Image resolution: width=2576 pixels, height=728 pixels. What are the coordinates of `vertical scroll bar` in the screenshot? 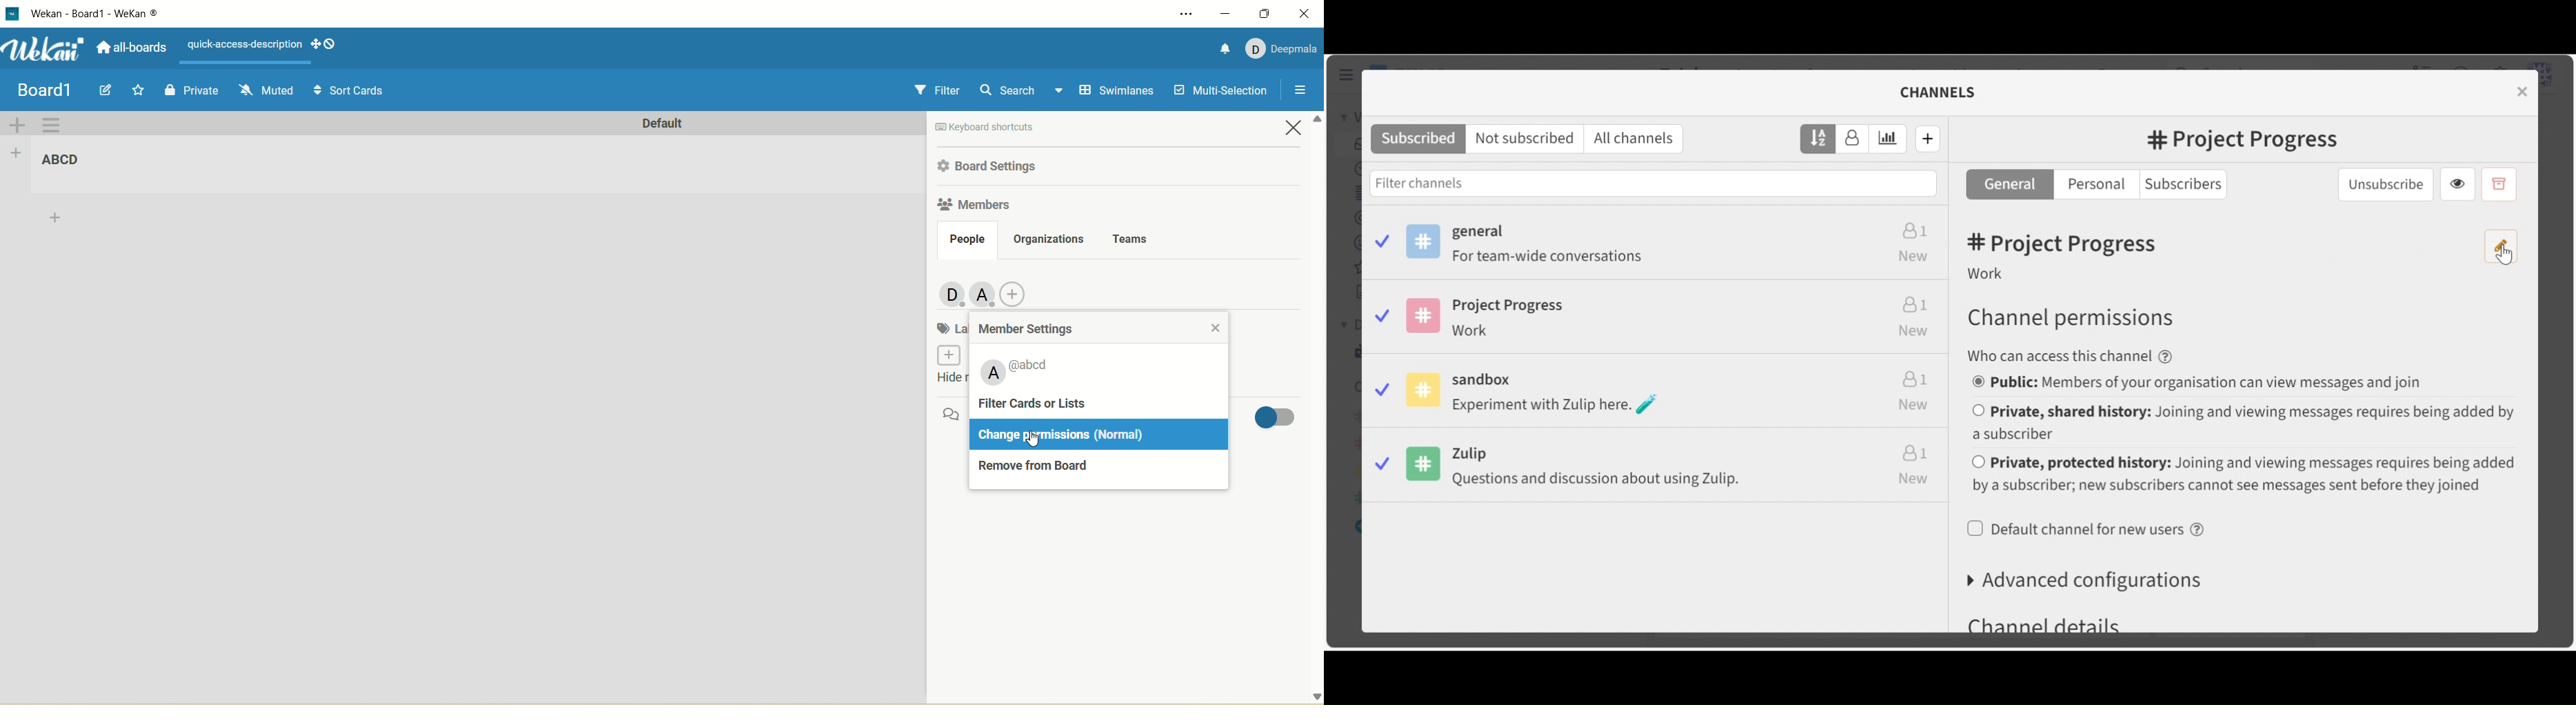 It's located at (1316, 409).